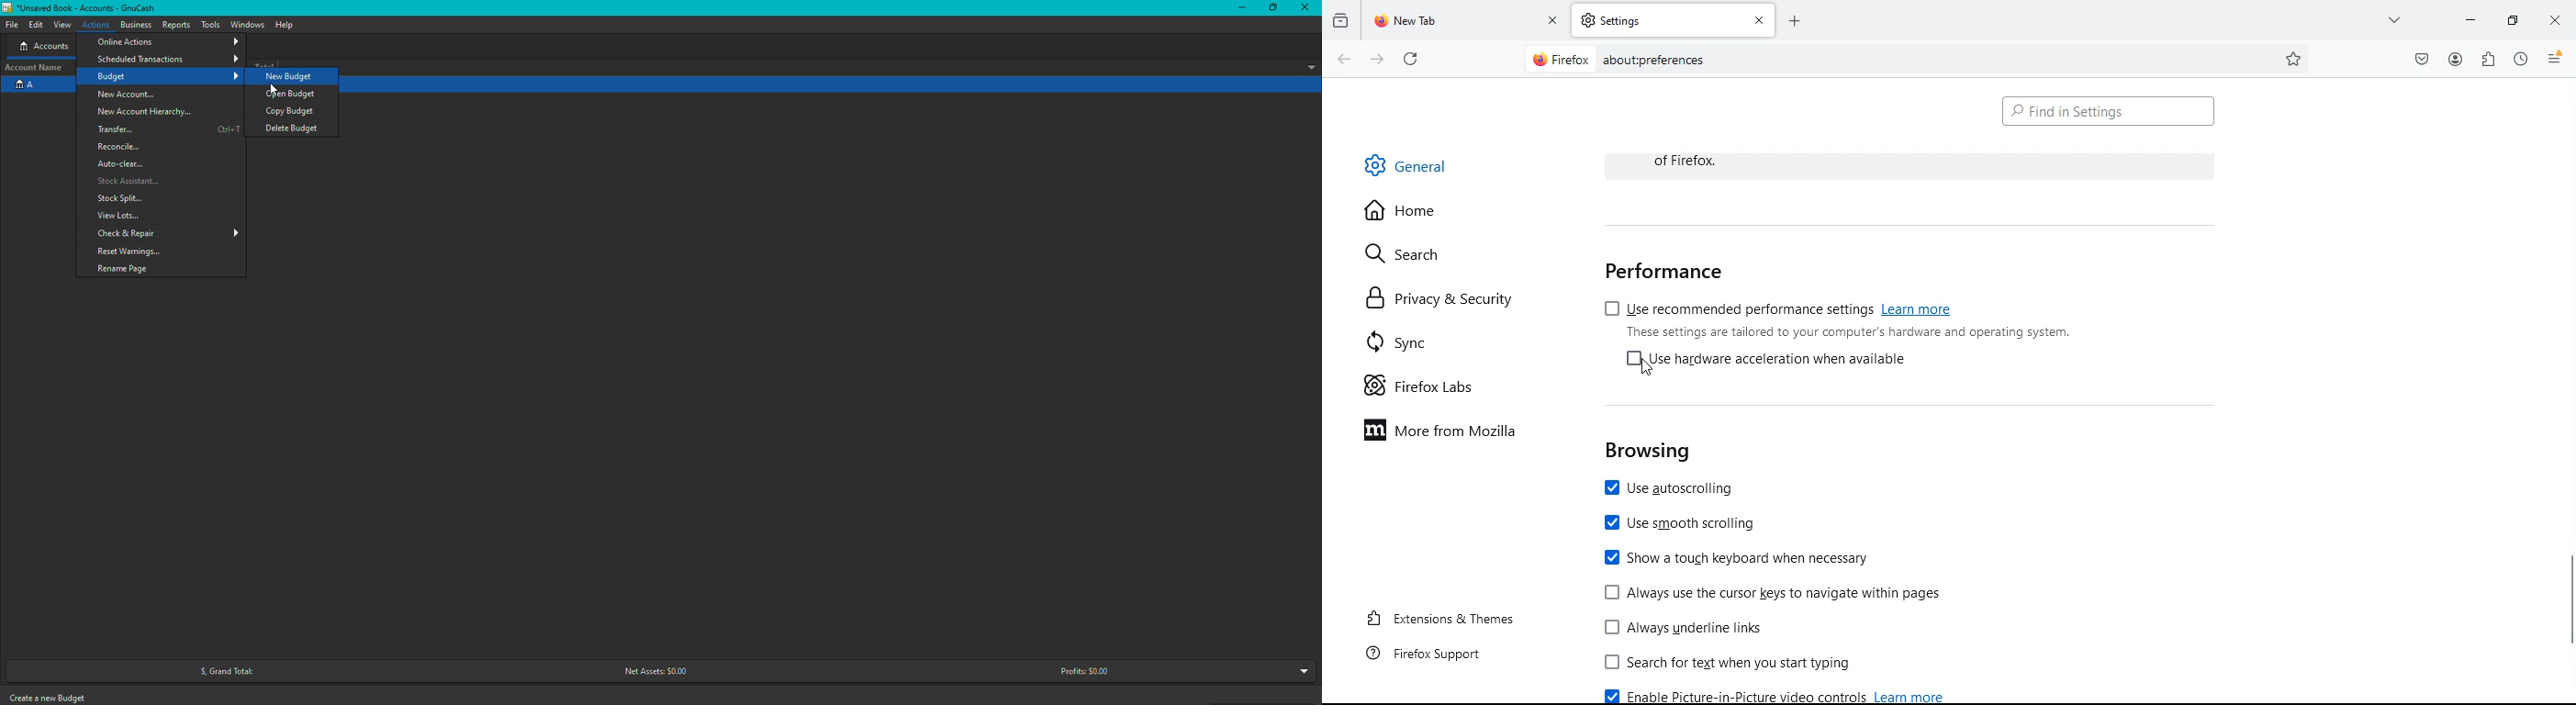 The image size is (2576, 728). I want to click on show touch keyboard when necessary, so click(1737, 556).